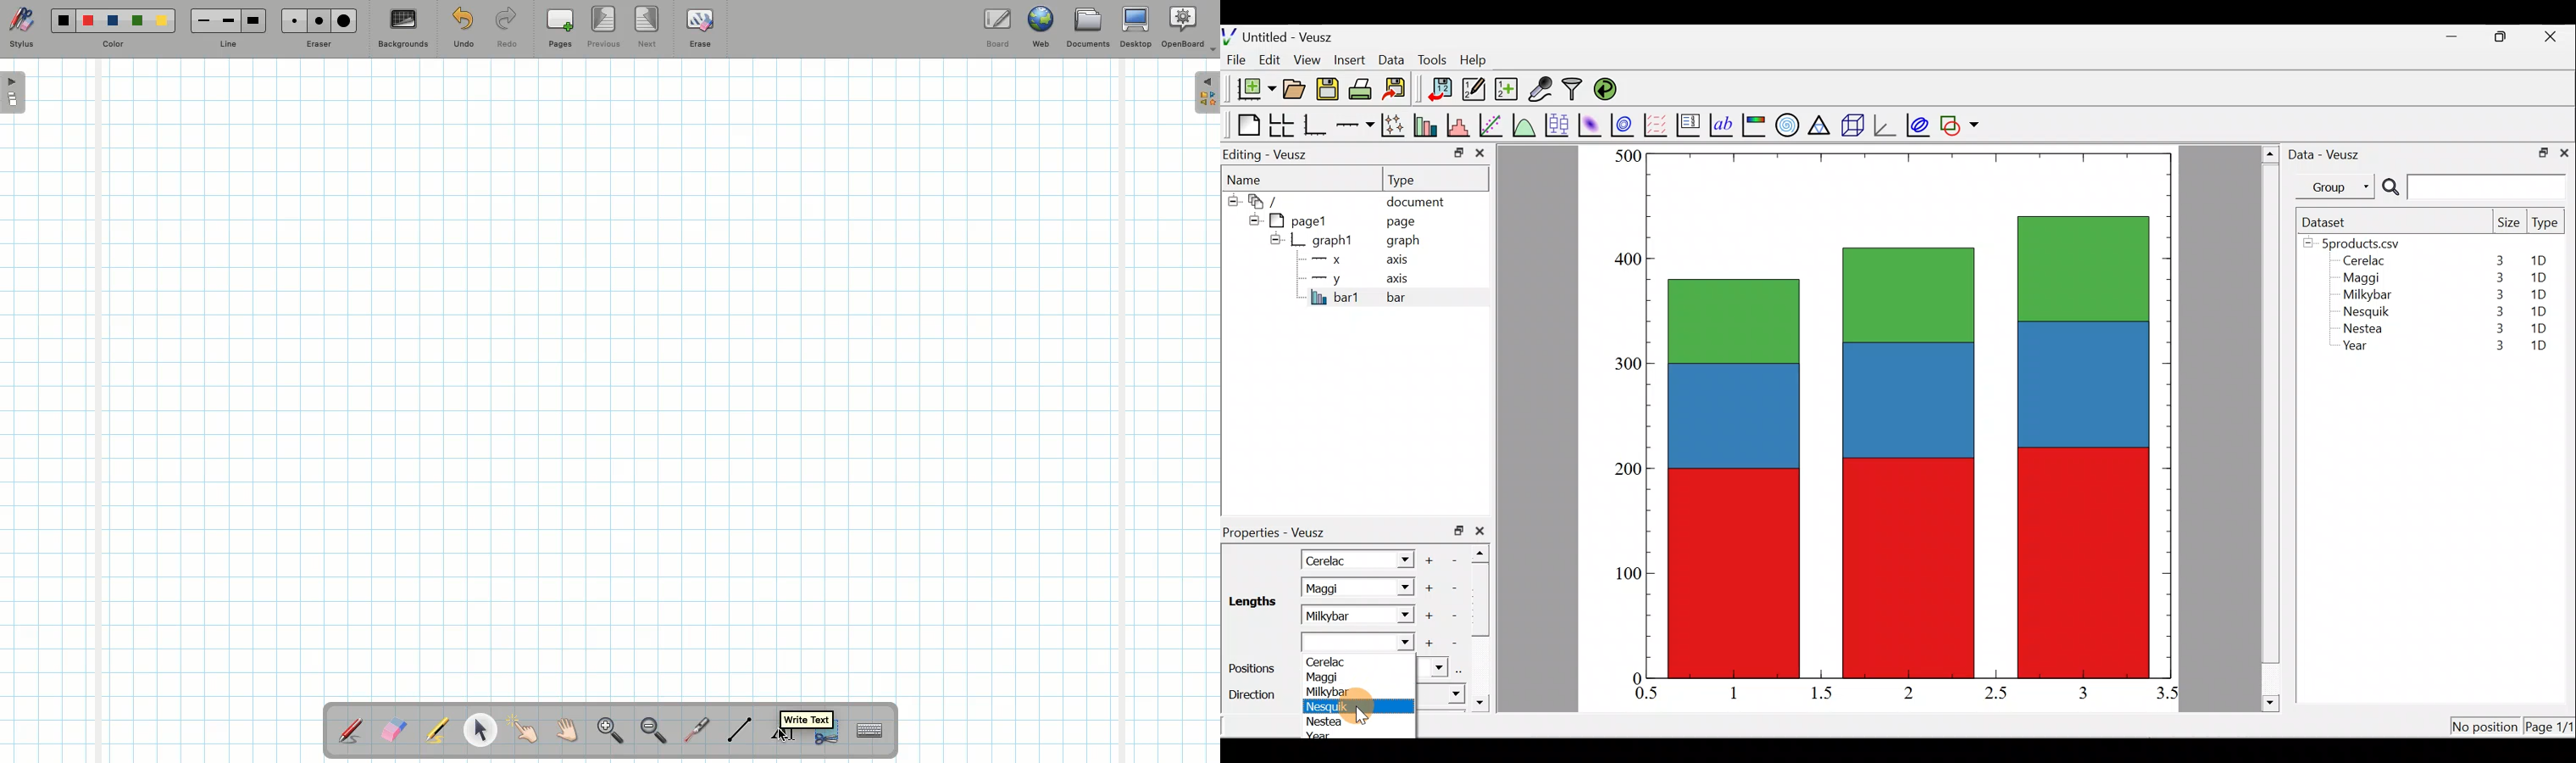 The image size is (2576, 784). I want to click on Cerelac, so click(1330, 661).